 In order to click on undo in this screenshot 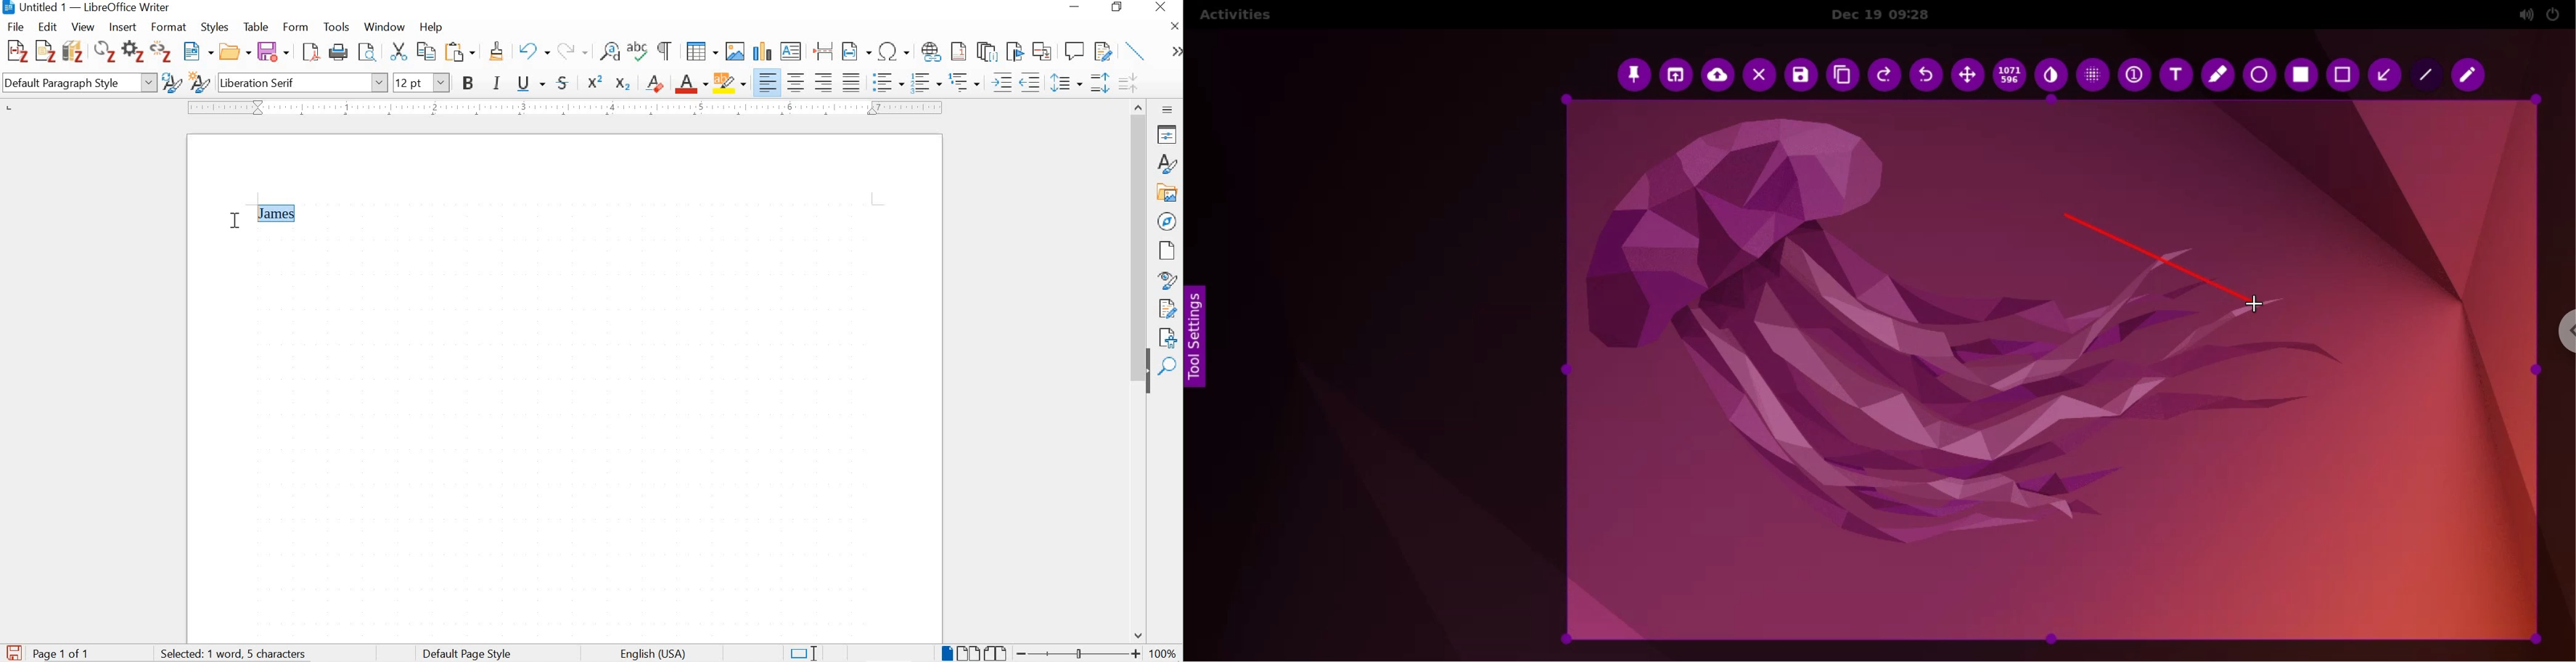, I will do `click(533, 52)`.